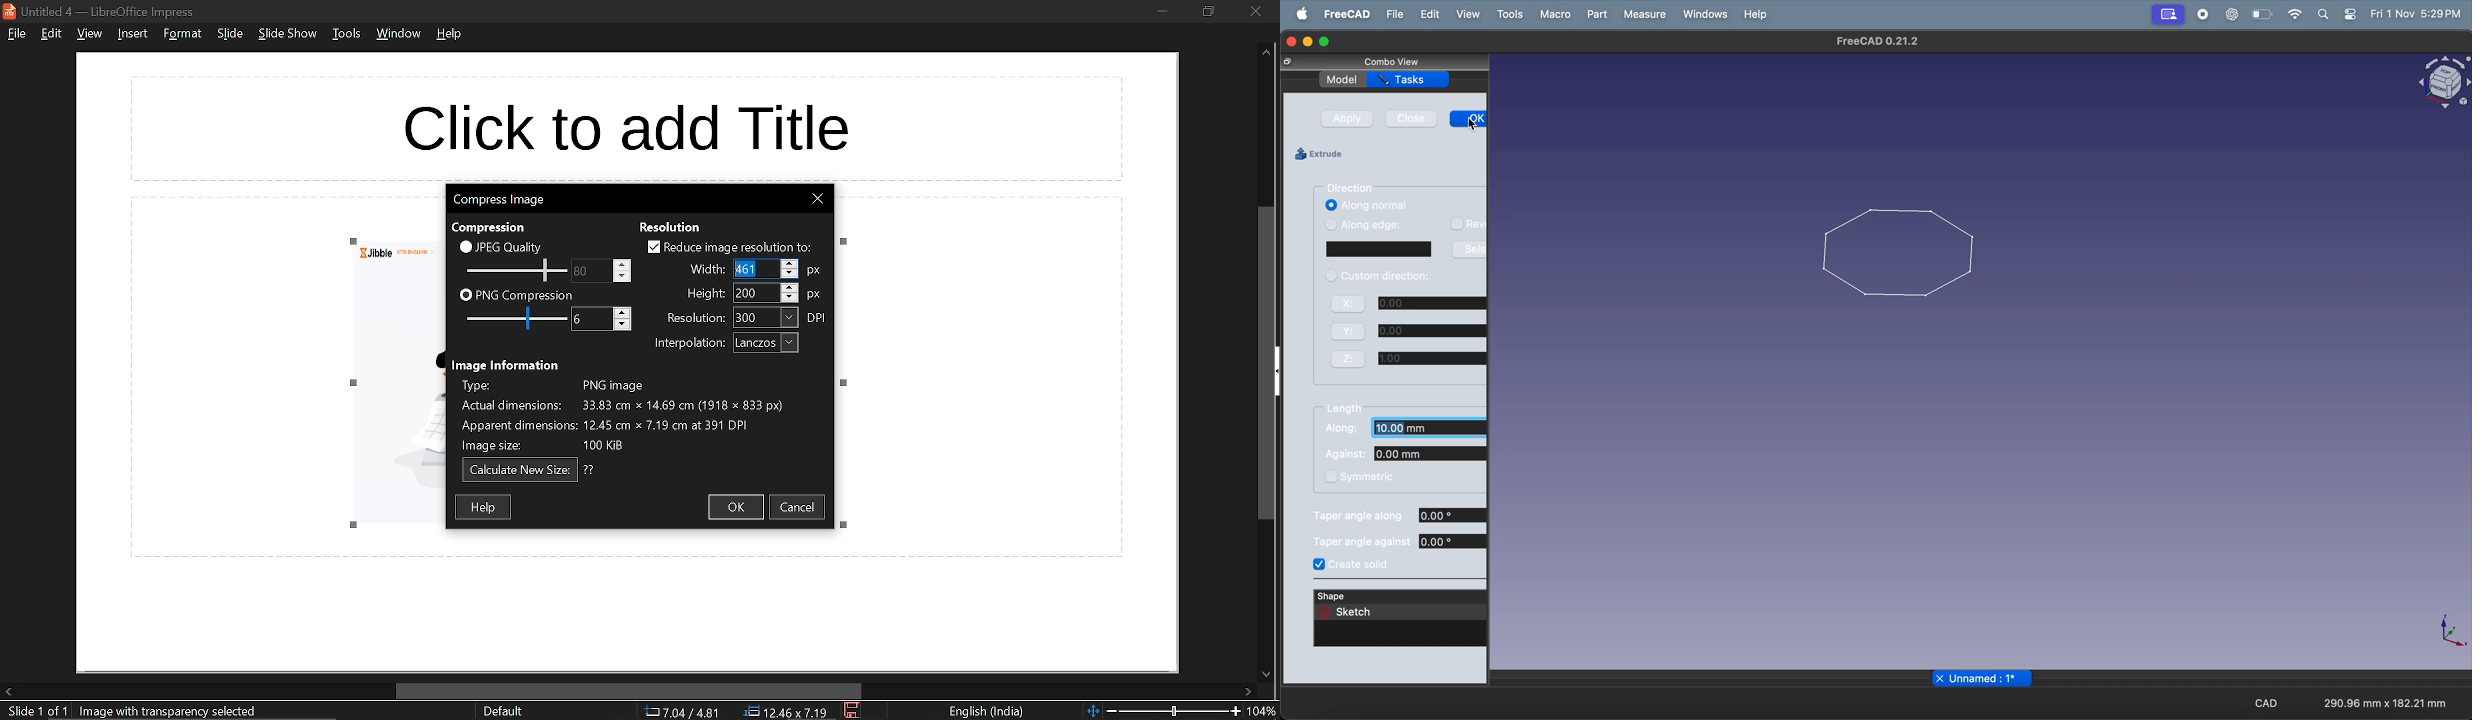  Describe the element at coordinates (1554, 15) in the screenshot. I see `marco` at that location.